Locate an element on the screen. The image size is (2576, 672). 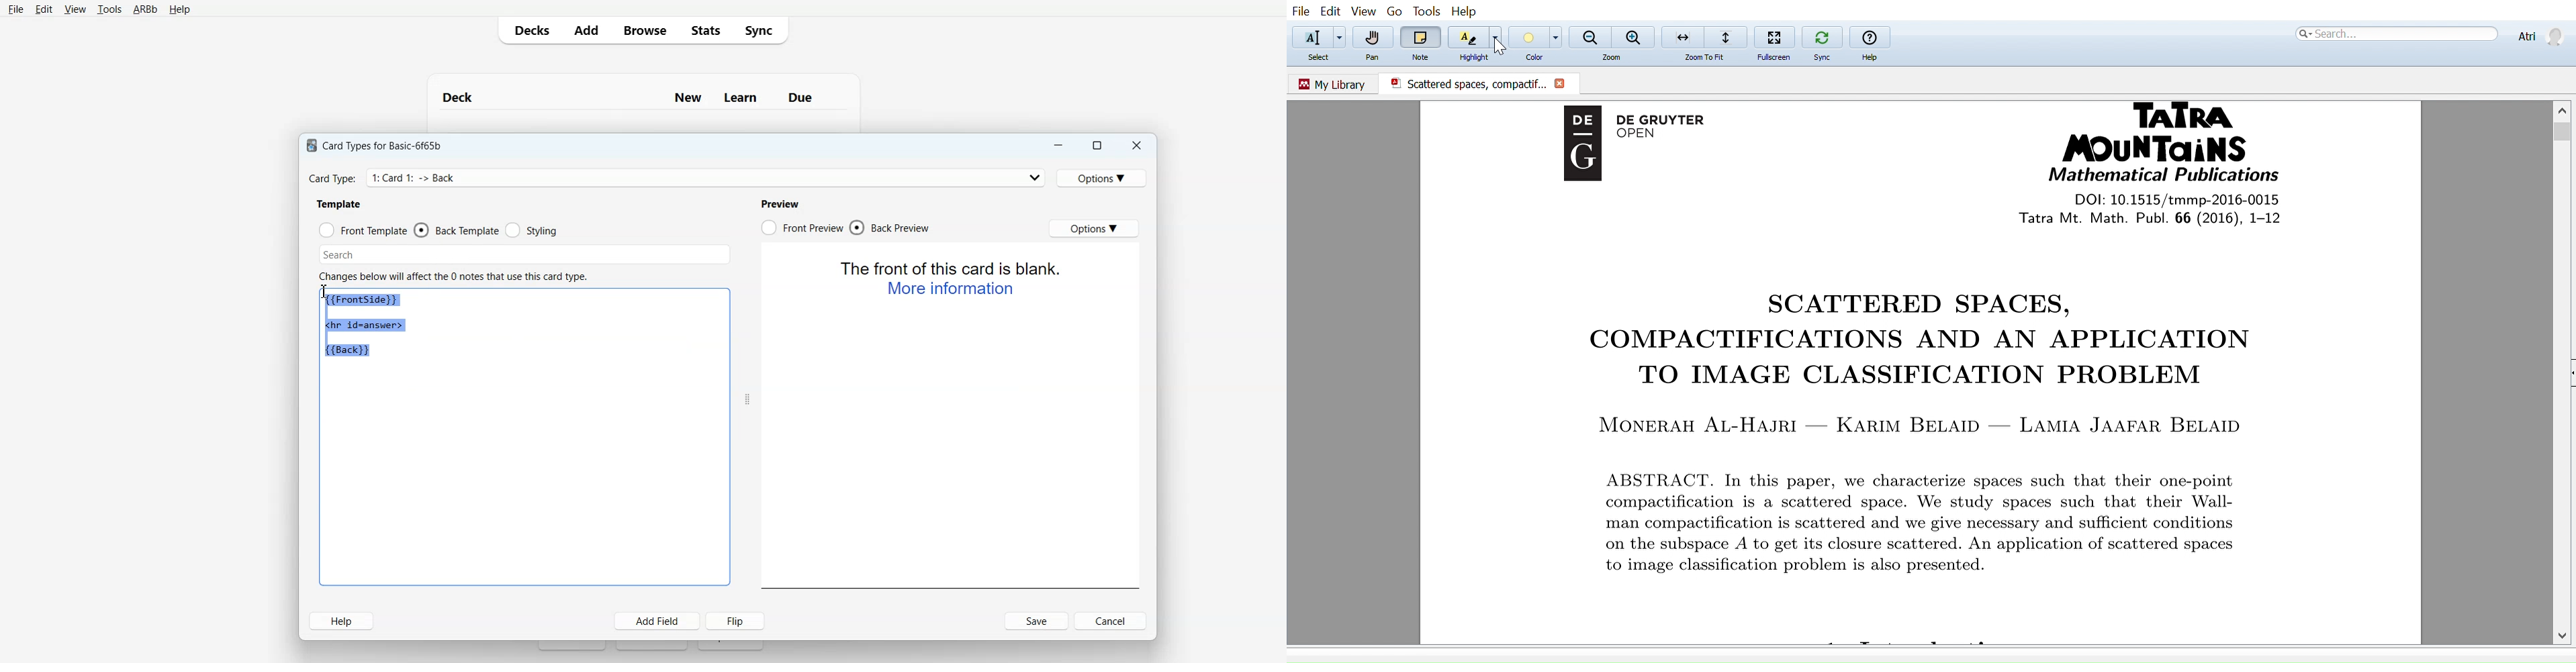
Text Cursor is located at coordinates (321, 290).